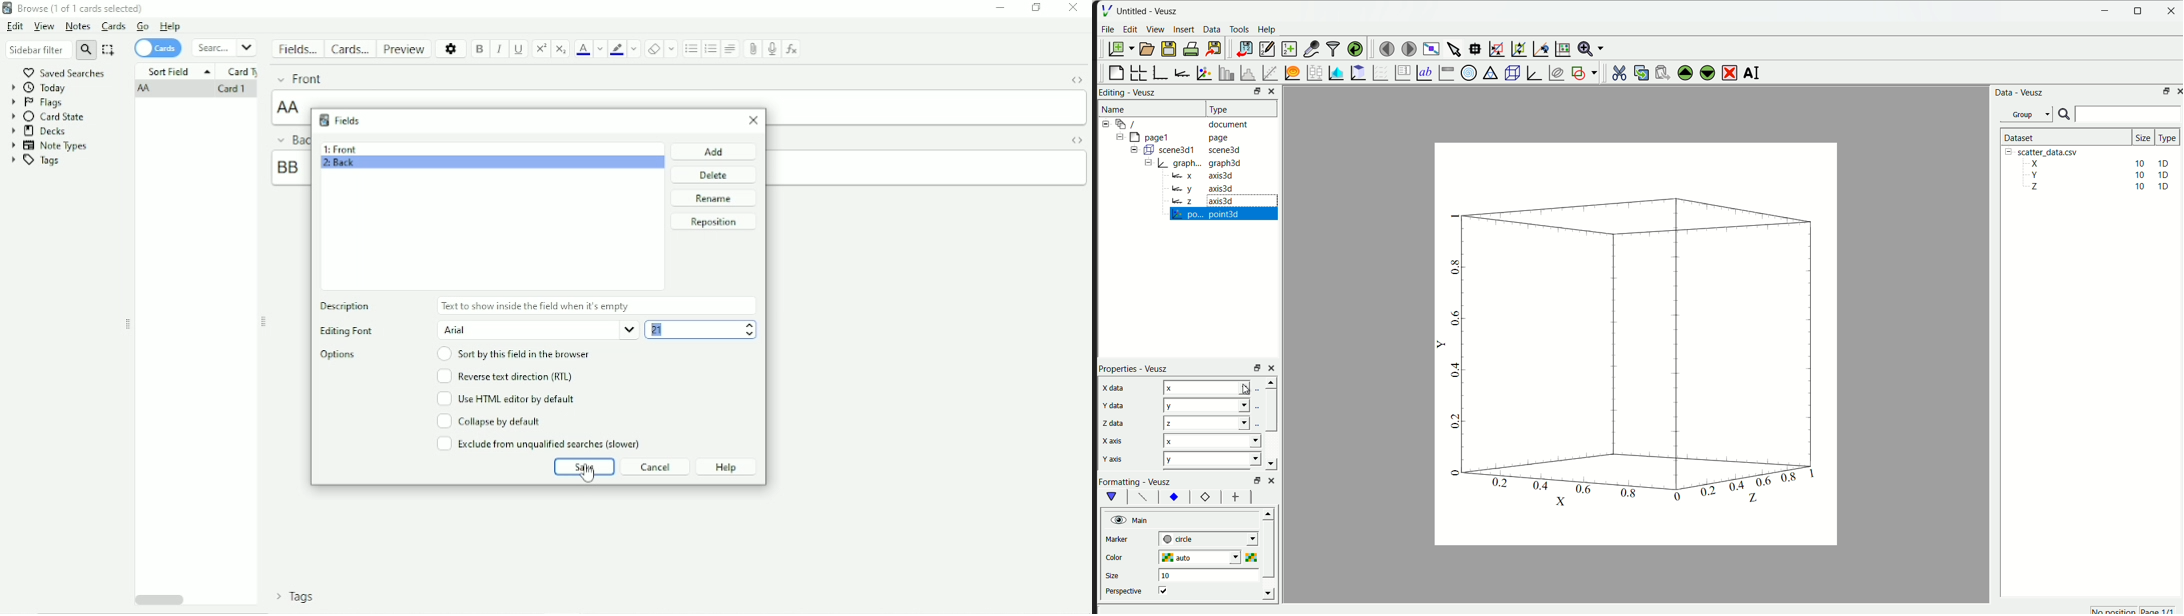 The width and height of the screenshot is (2184, 616). Describe the element at coordinates (504, 376) in the screenshot. I see `Reverse text direction (RTL)` at that location.